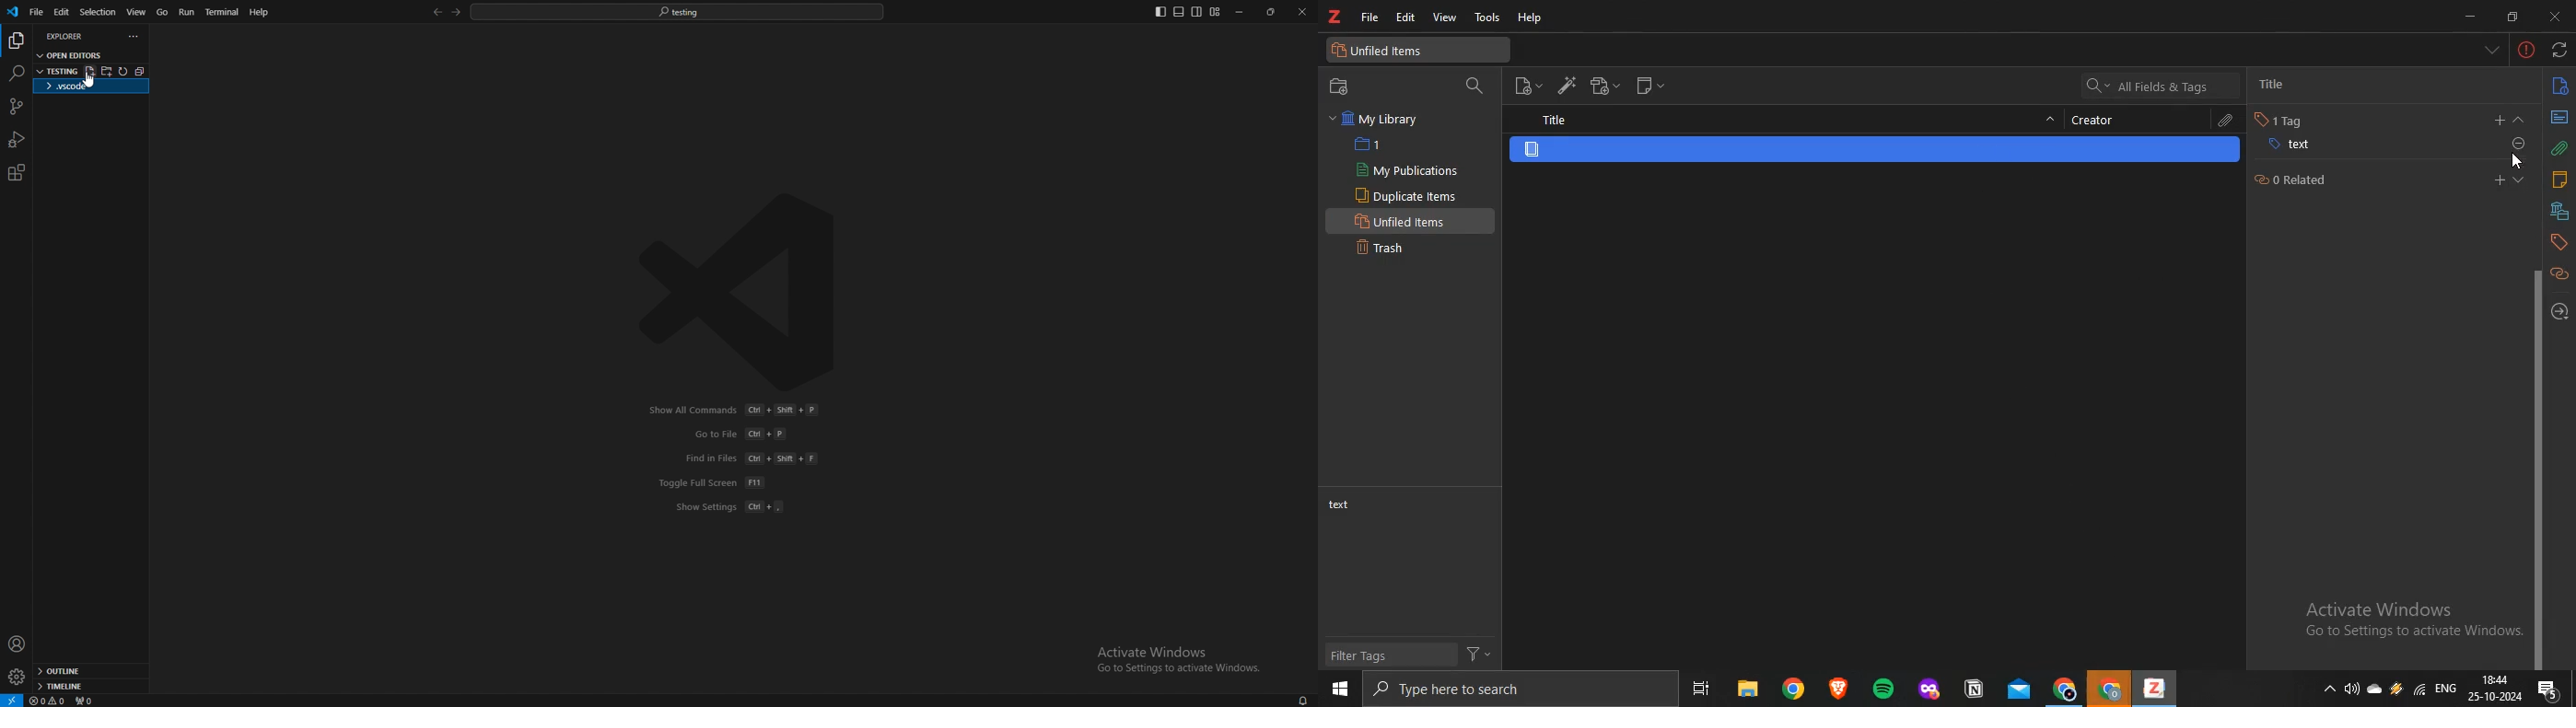  Describe the element at coordinates (1445, 17) in the screenshot. I see `view` at that location.